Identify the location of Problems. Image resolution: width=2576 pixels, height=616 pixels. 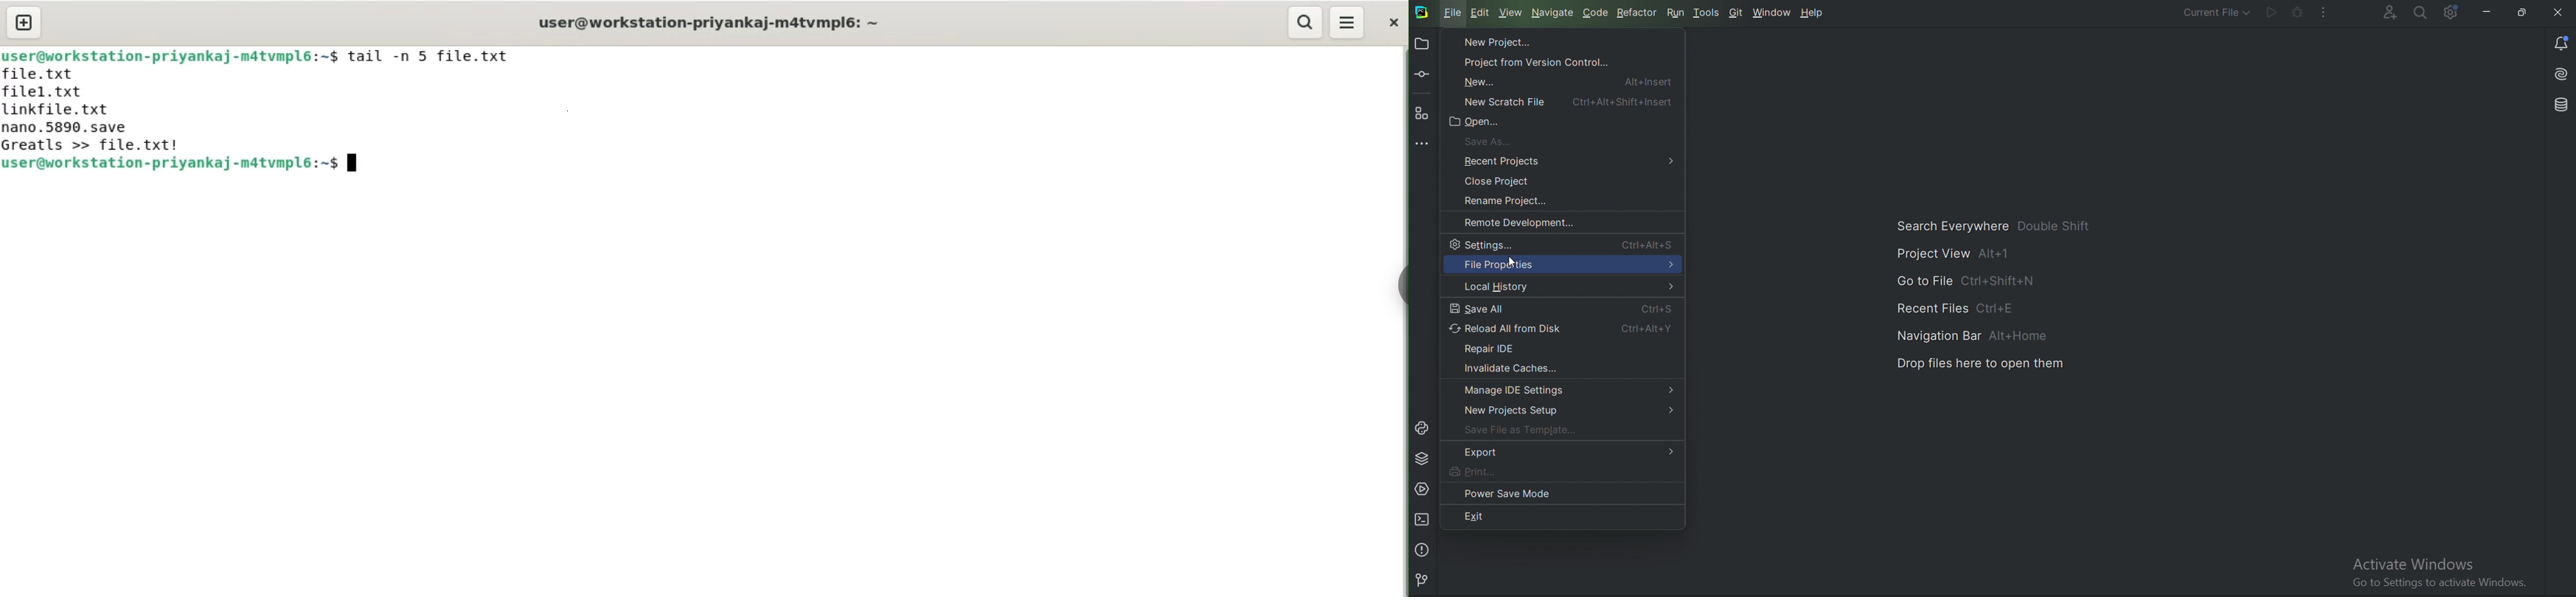
(1424, 549).